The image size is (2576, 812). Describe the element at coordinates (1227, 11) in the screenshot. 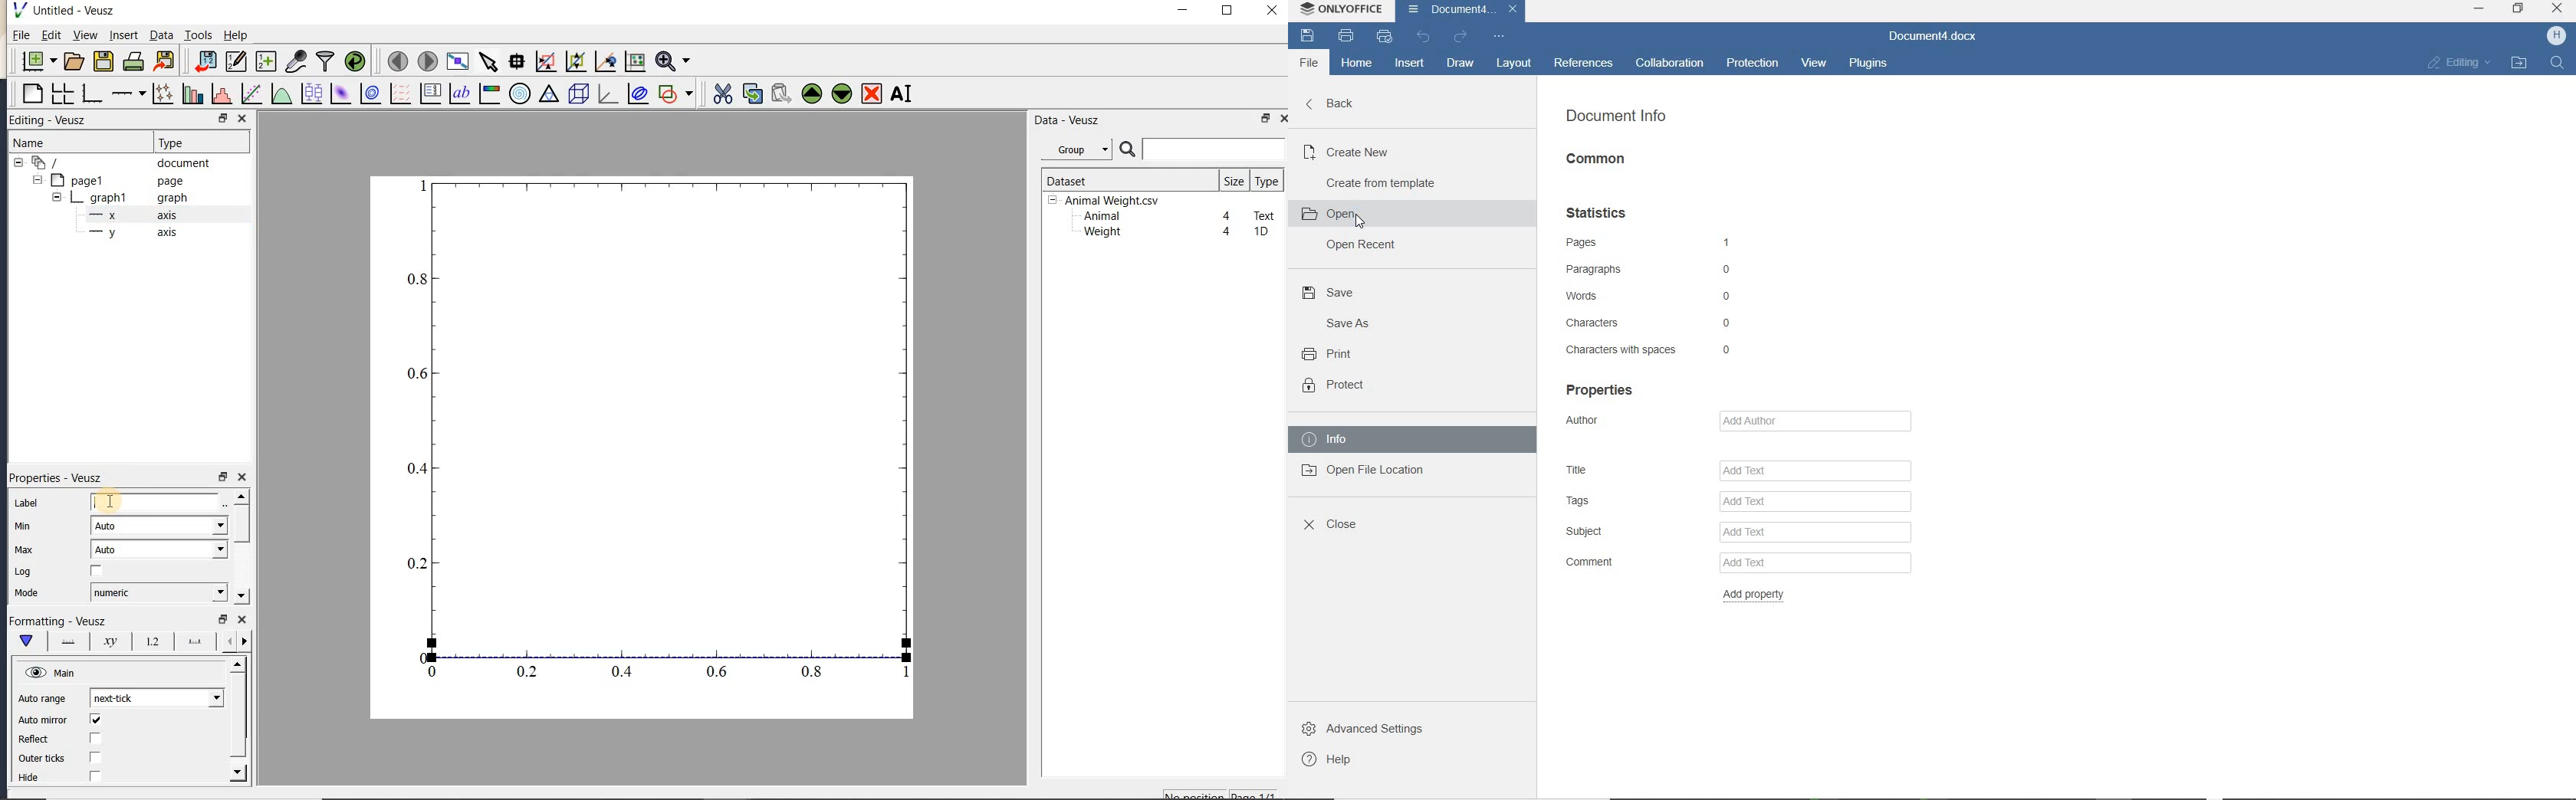

I see `maximize` at that location.